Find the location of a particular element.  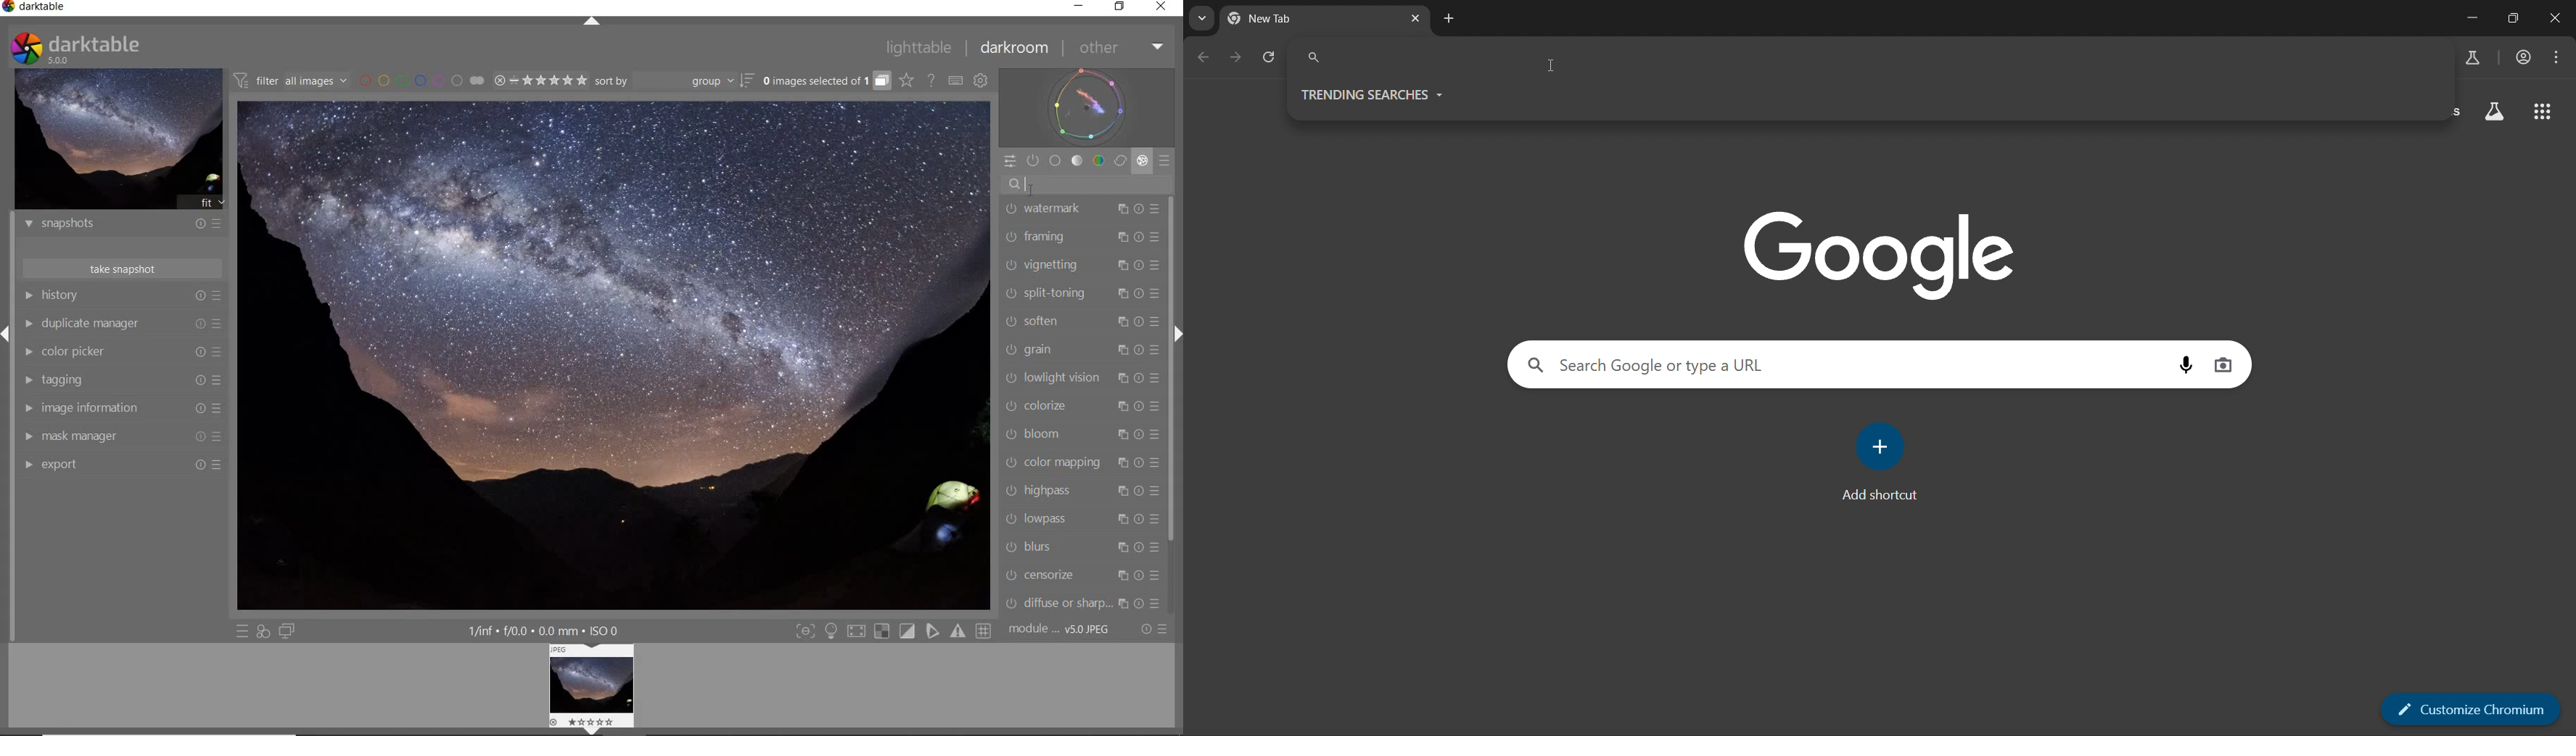

IMAGE INFORMATION is located at coordinates (30, 408).